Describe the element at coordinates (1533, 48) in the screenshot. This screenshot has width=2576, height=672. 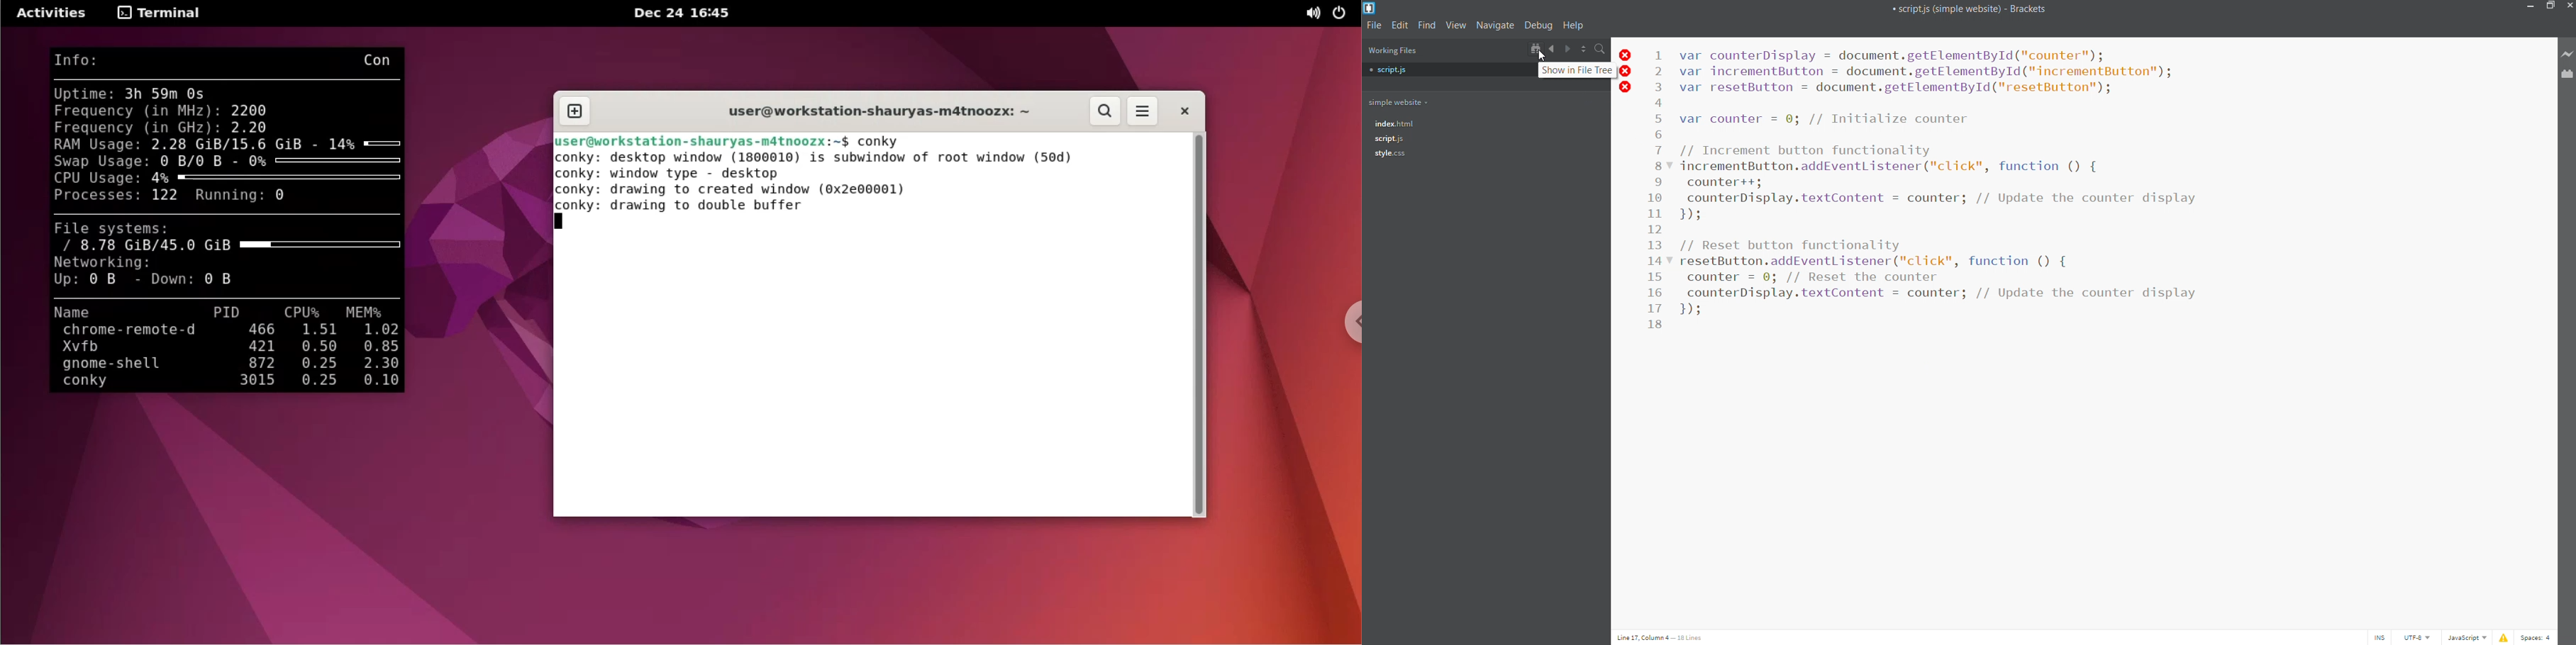
I see `show in file tree` at that location.